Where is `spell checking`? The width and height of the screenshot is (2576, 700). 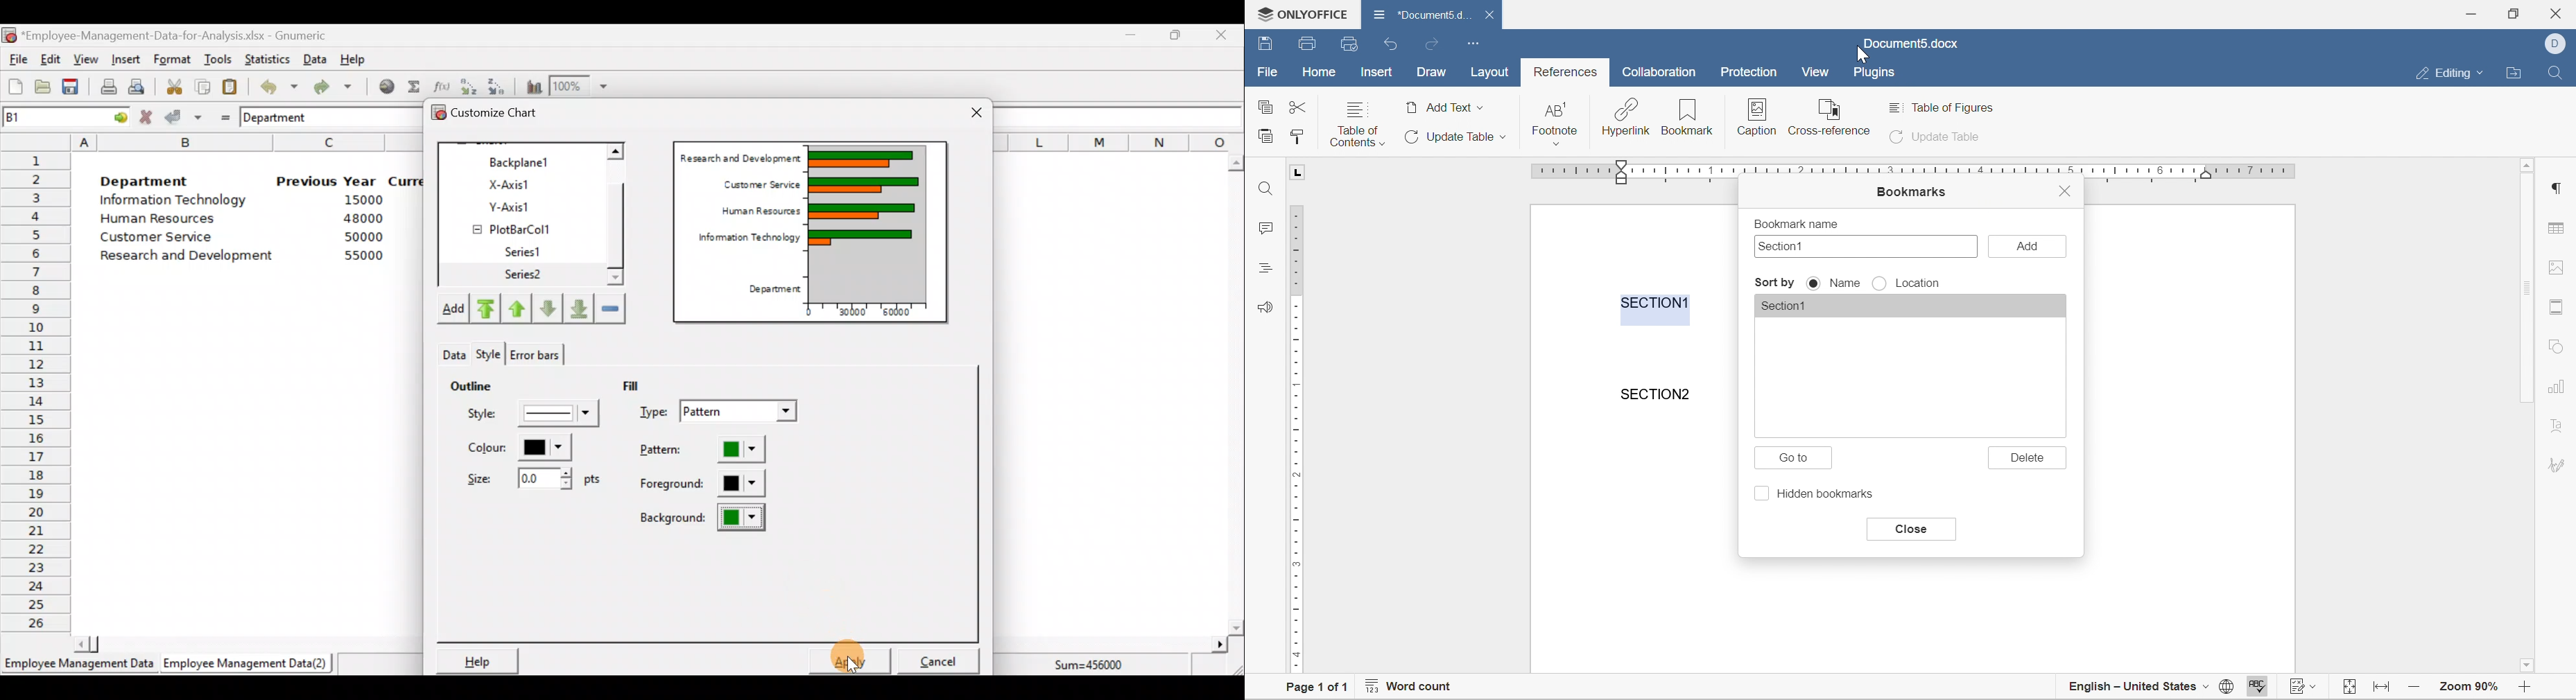 spell checking is located at coordinates (2255, 688).